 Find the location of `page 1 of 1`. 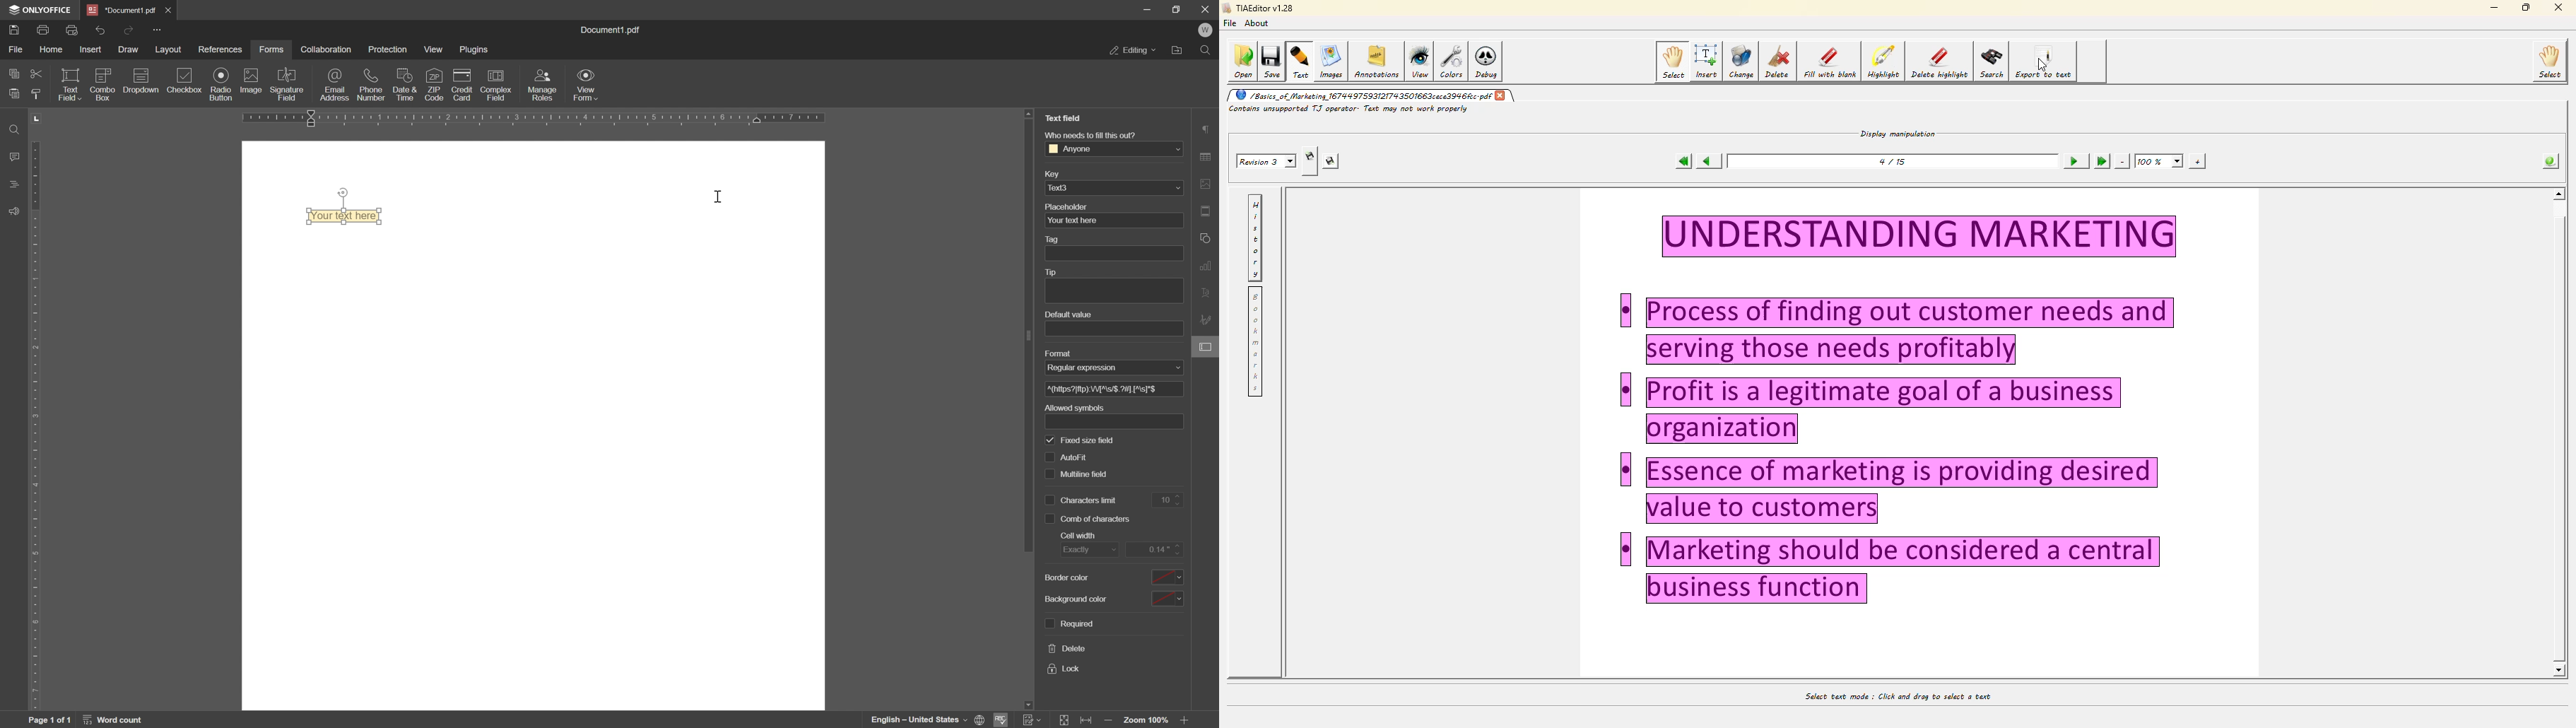

page 1 of 1 is located at coordinates (50, 720).